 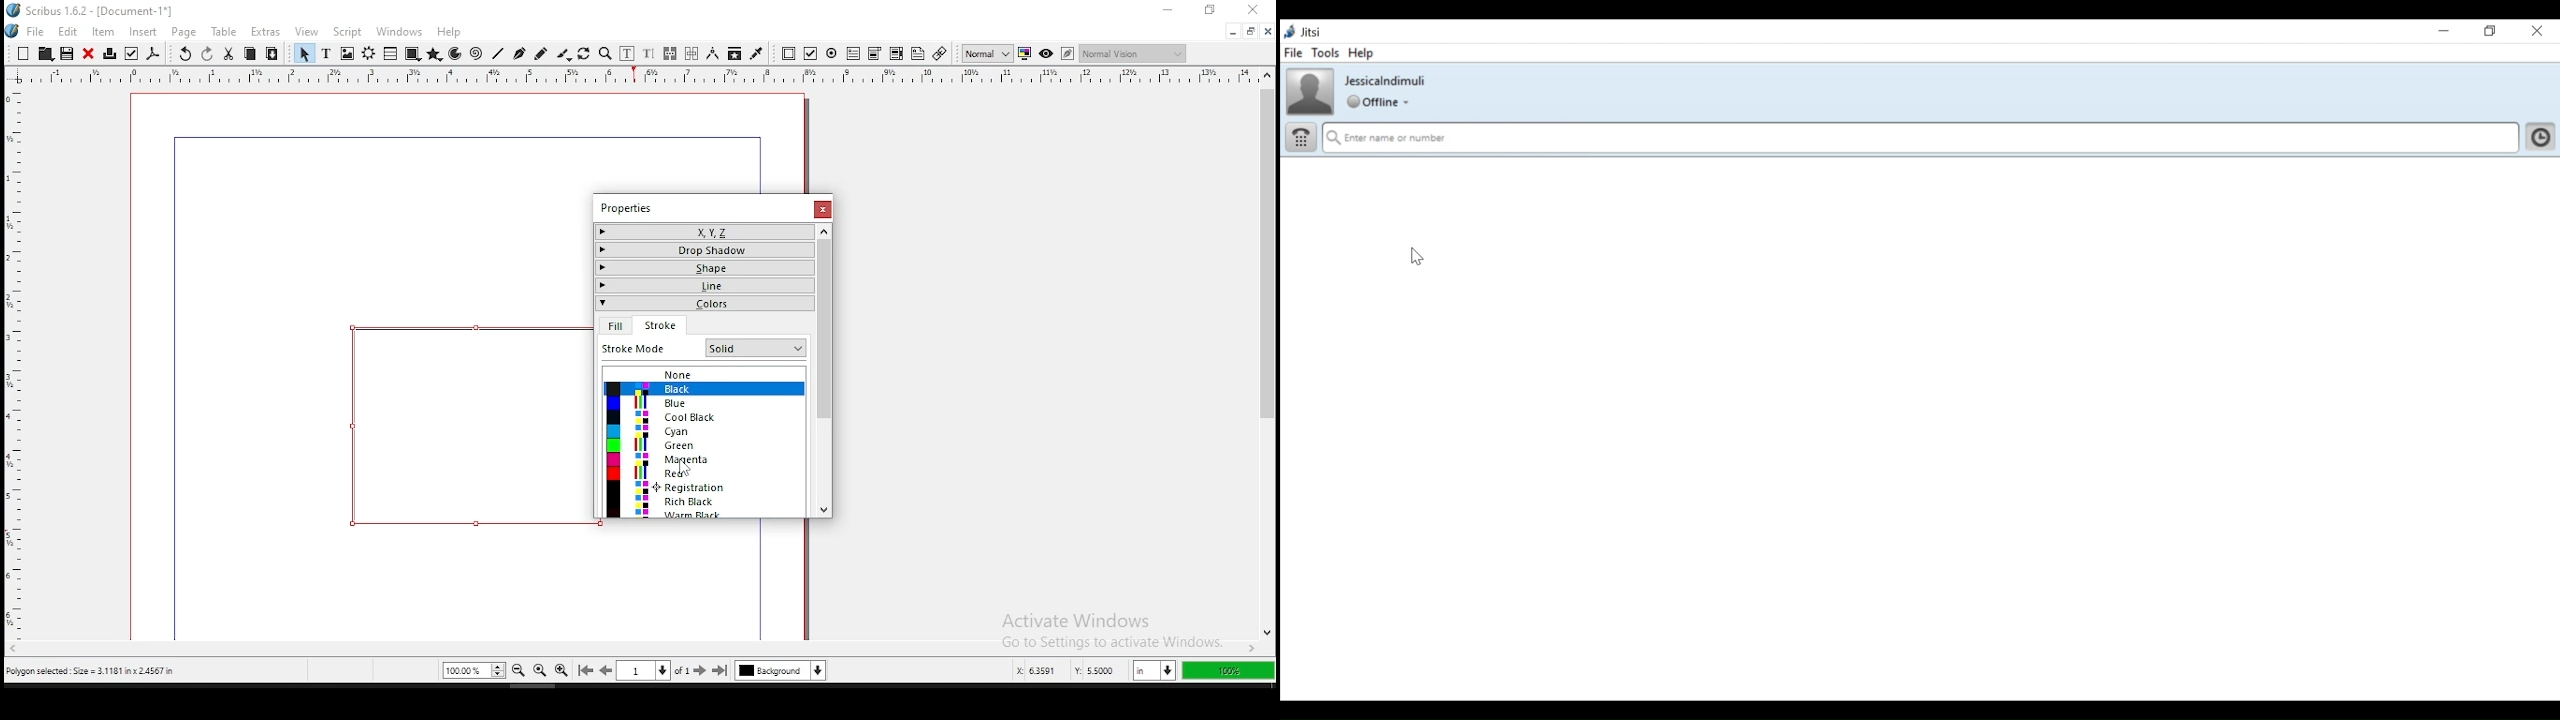 I want to click on page, so click(x=183, y=32).